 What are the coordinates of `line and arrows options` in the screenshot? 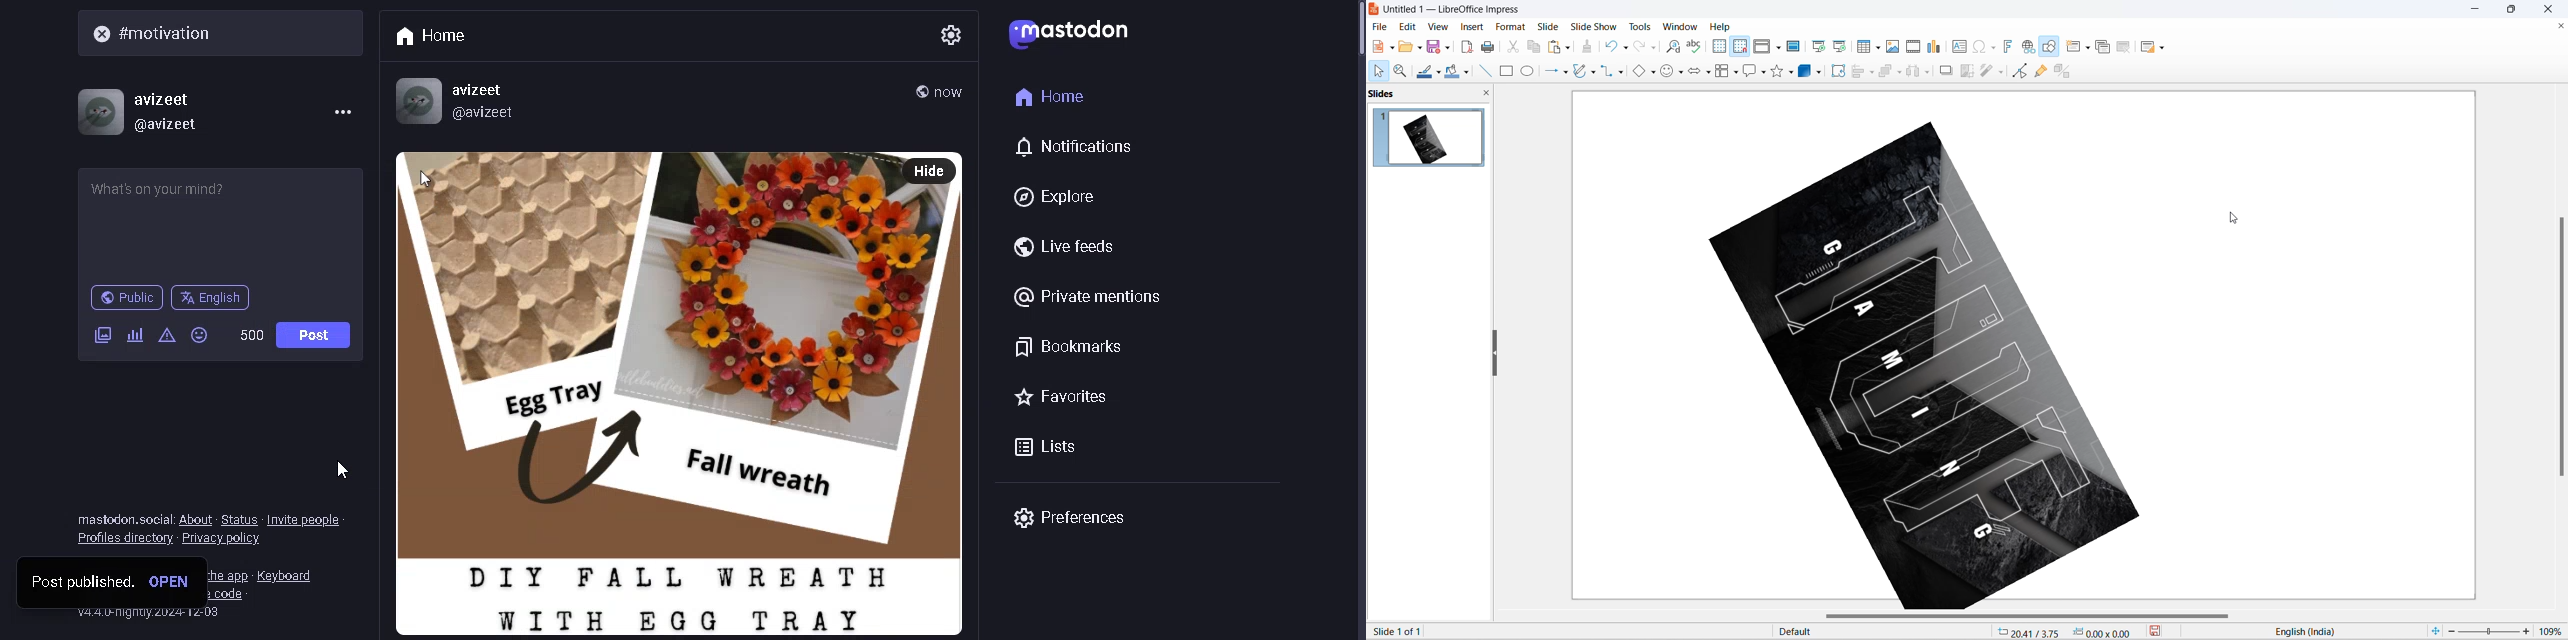 It's located at (1565, 73).